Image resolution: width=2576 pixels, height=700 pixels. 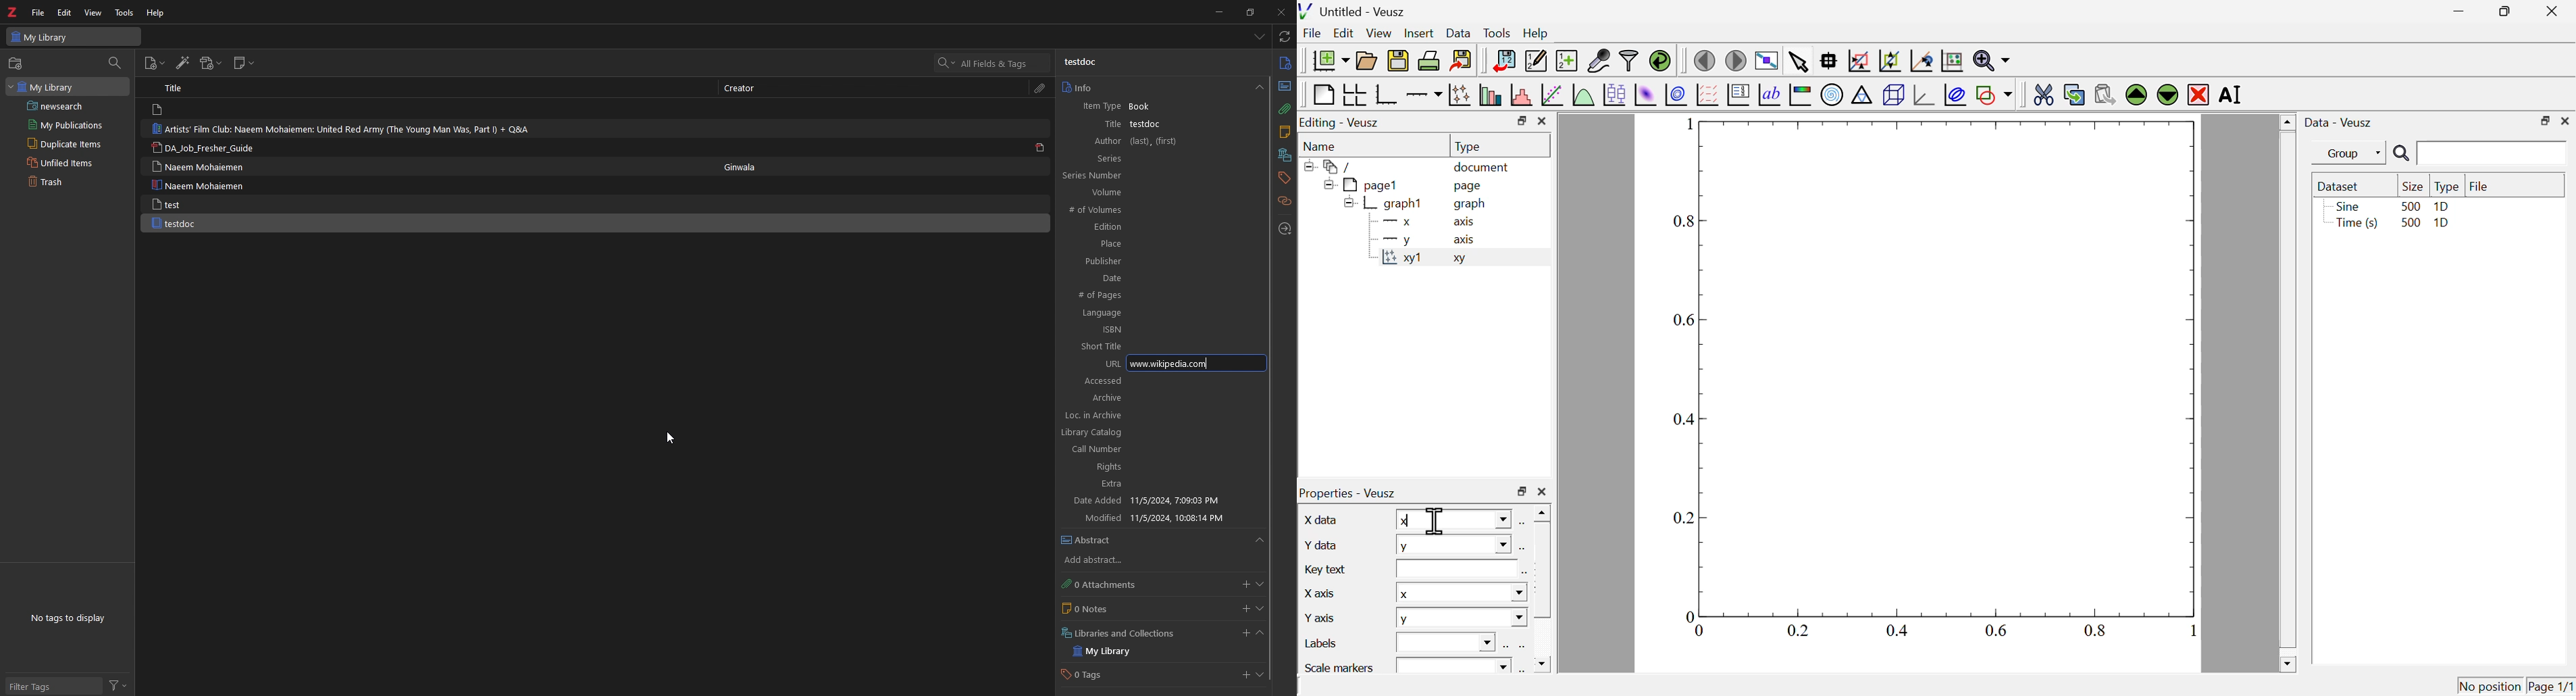 I want to click on help, so click(x=156, y=14).